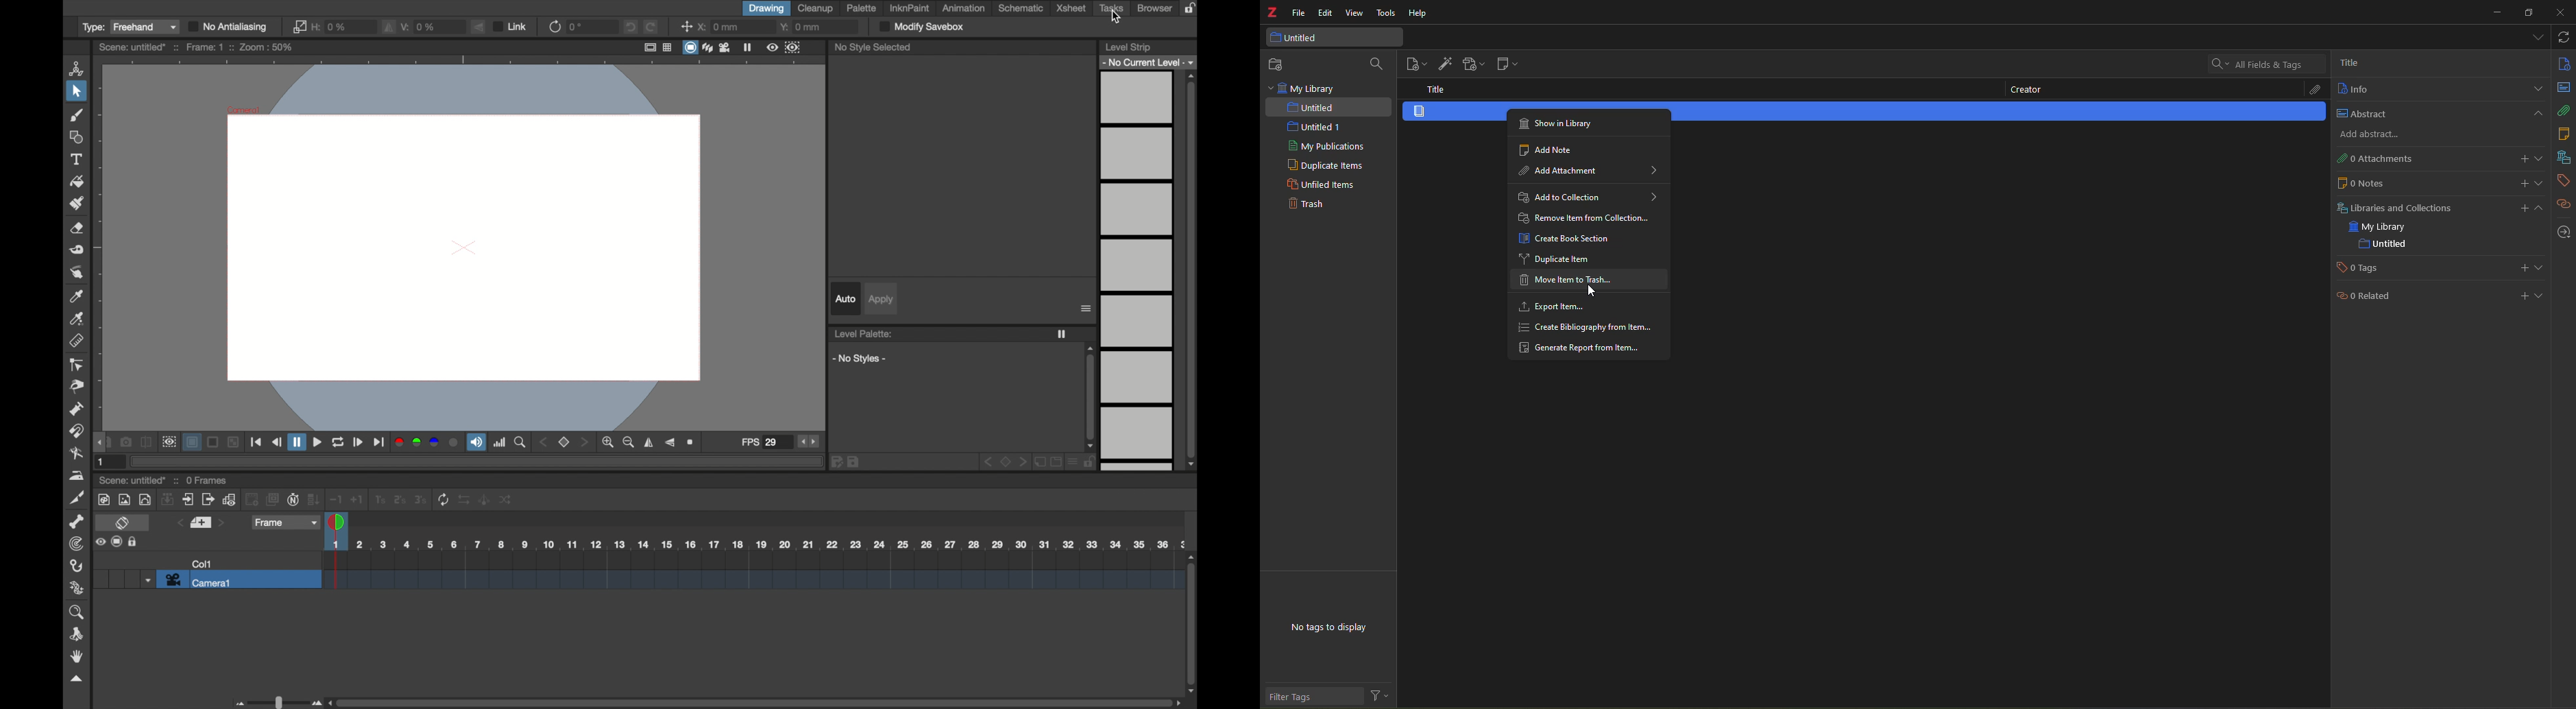 The height and width of the screenshot is (728, 2576). Describe the element at coordinates (2366, 135) in the screenshot. I see `add` at that location.